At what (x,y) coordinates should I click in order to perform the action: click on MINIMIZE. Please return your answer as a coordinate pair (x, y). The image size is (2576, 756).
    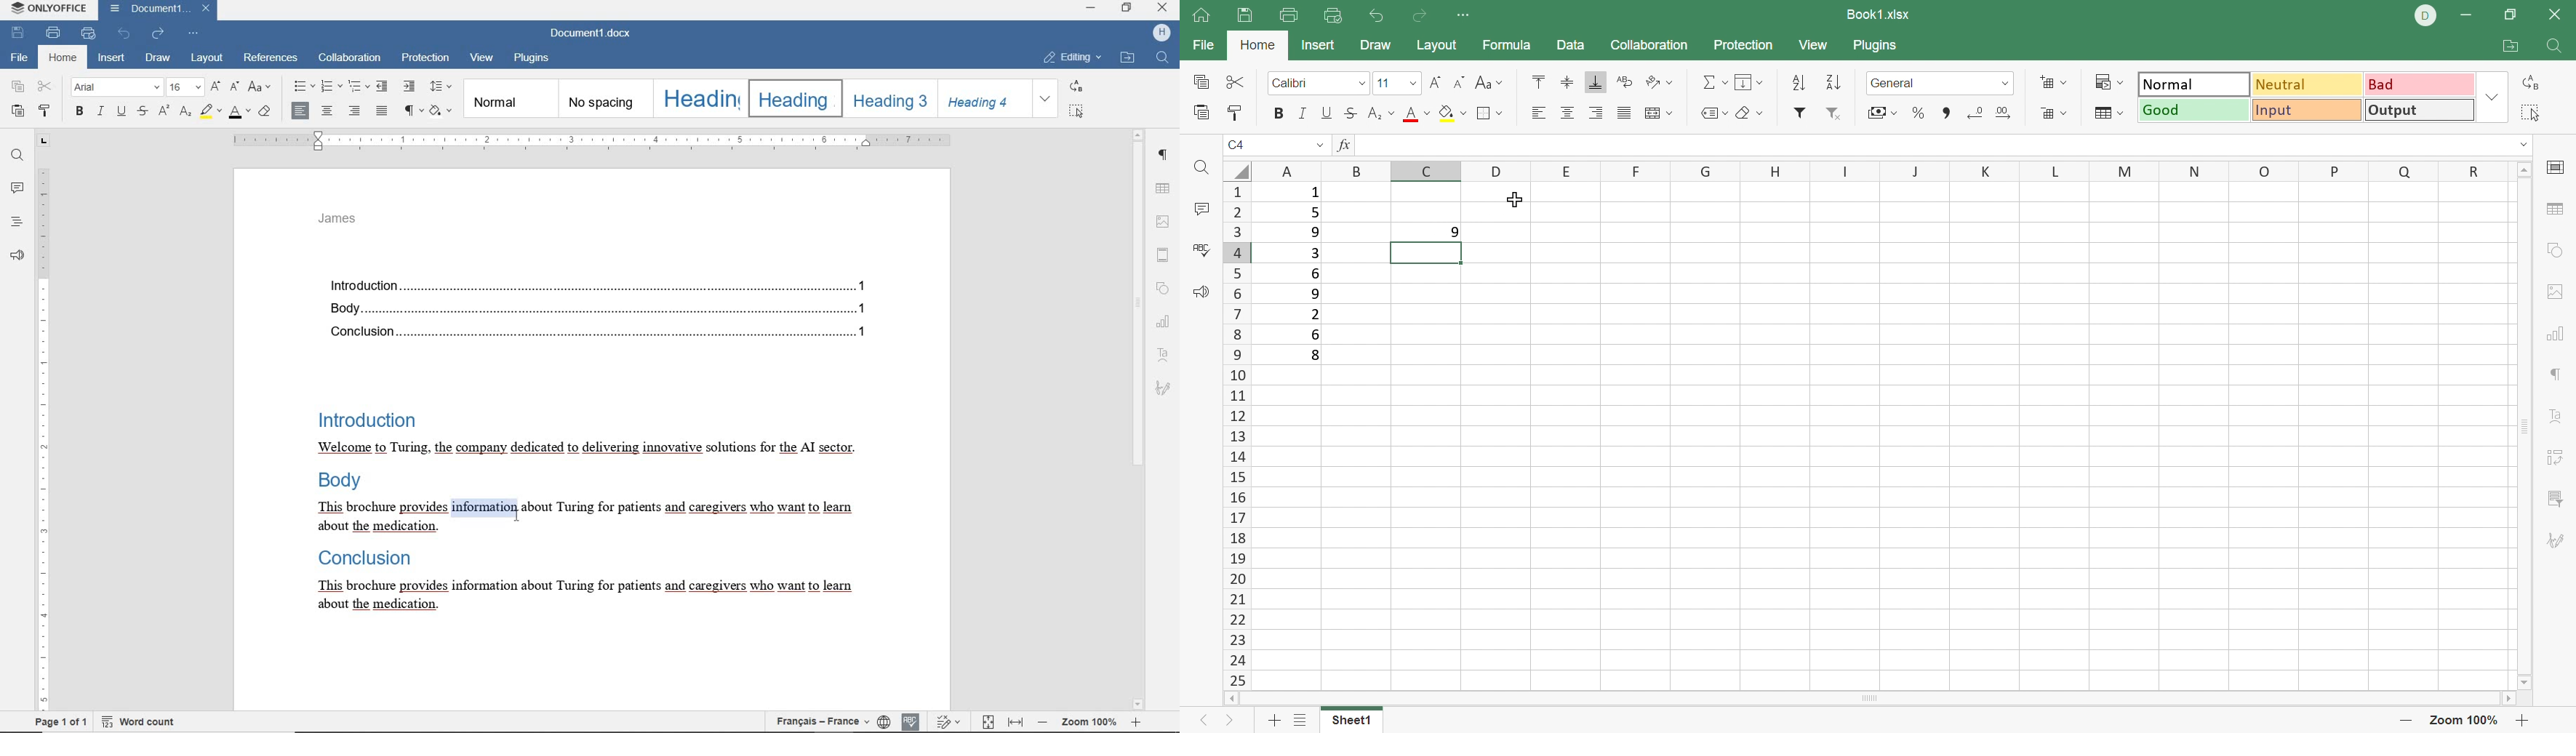
    Looking at the image, I should click on (1091, 7).